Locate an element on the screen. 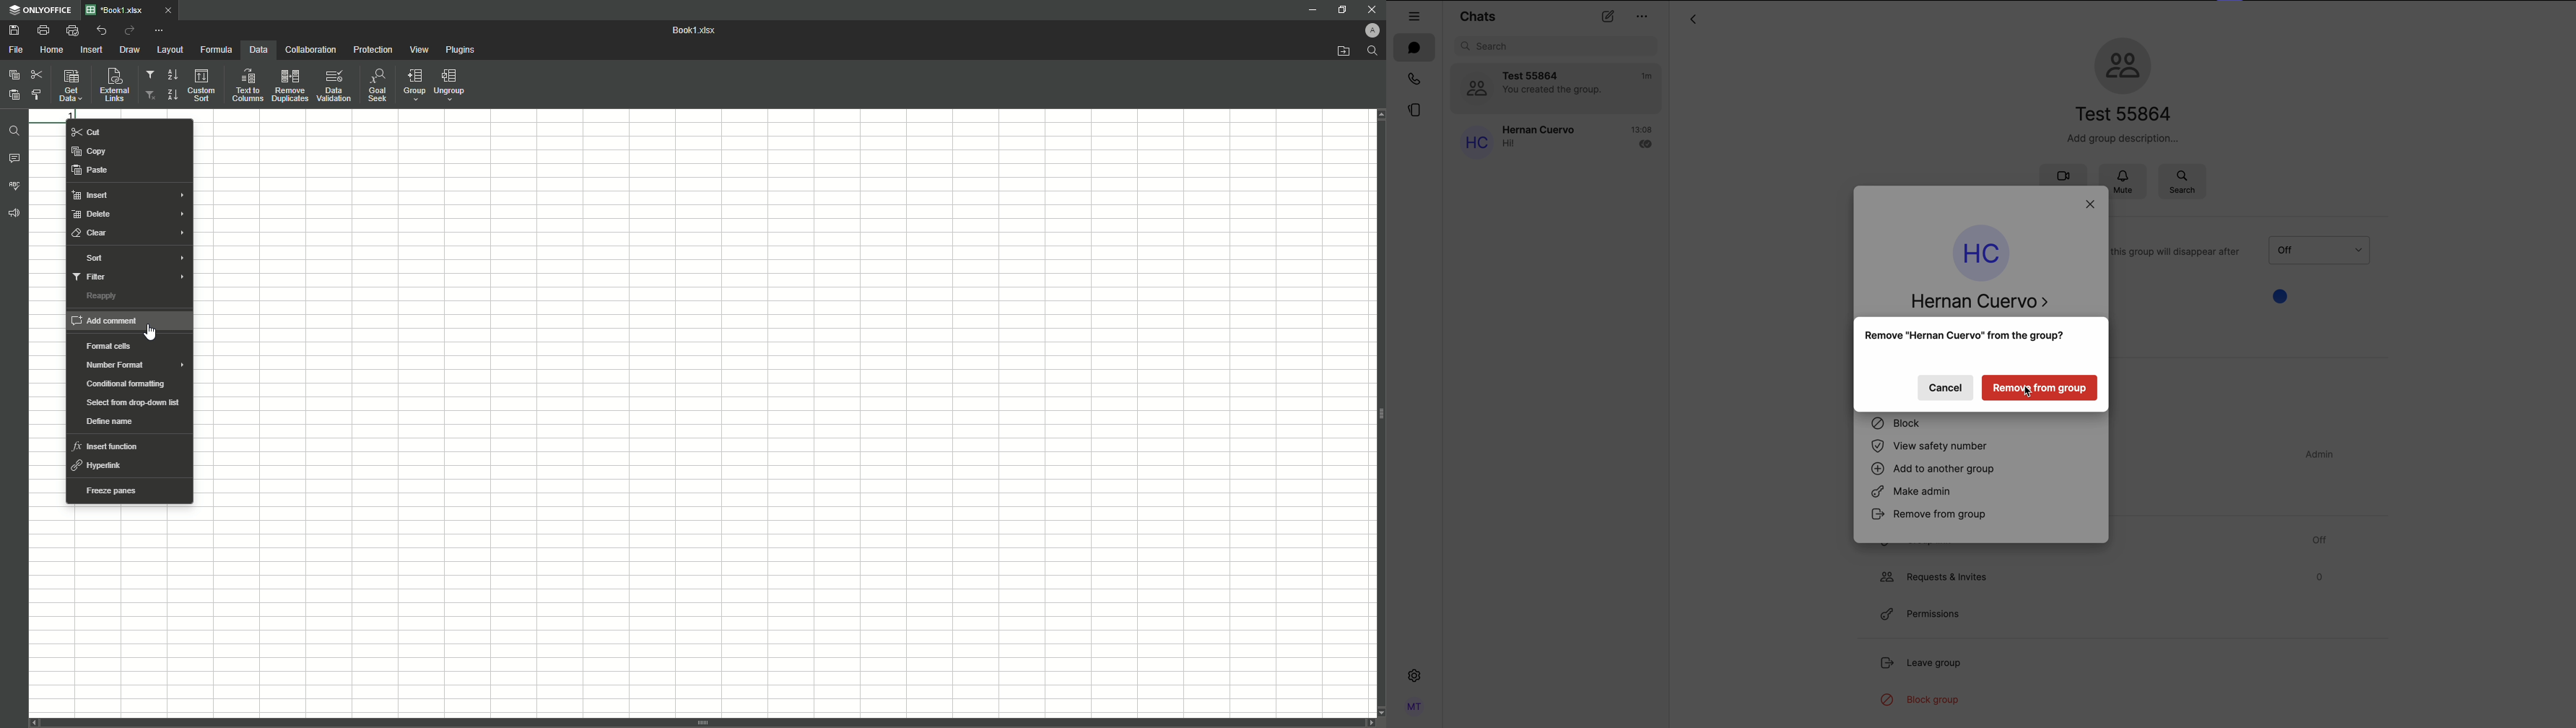  Sort Down is located at coordinates (173, 74).